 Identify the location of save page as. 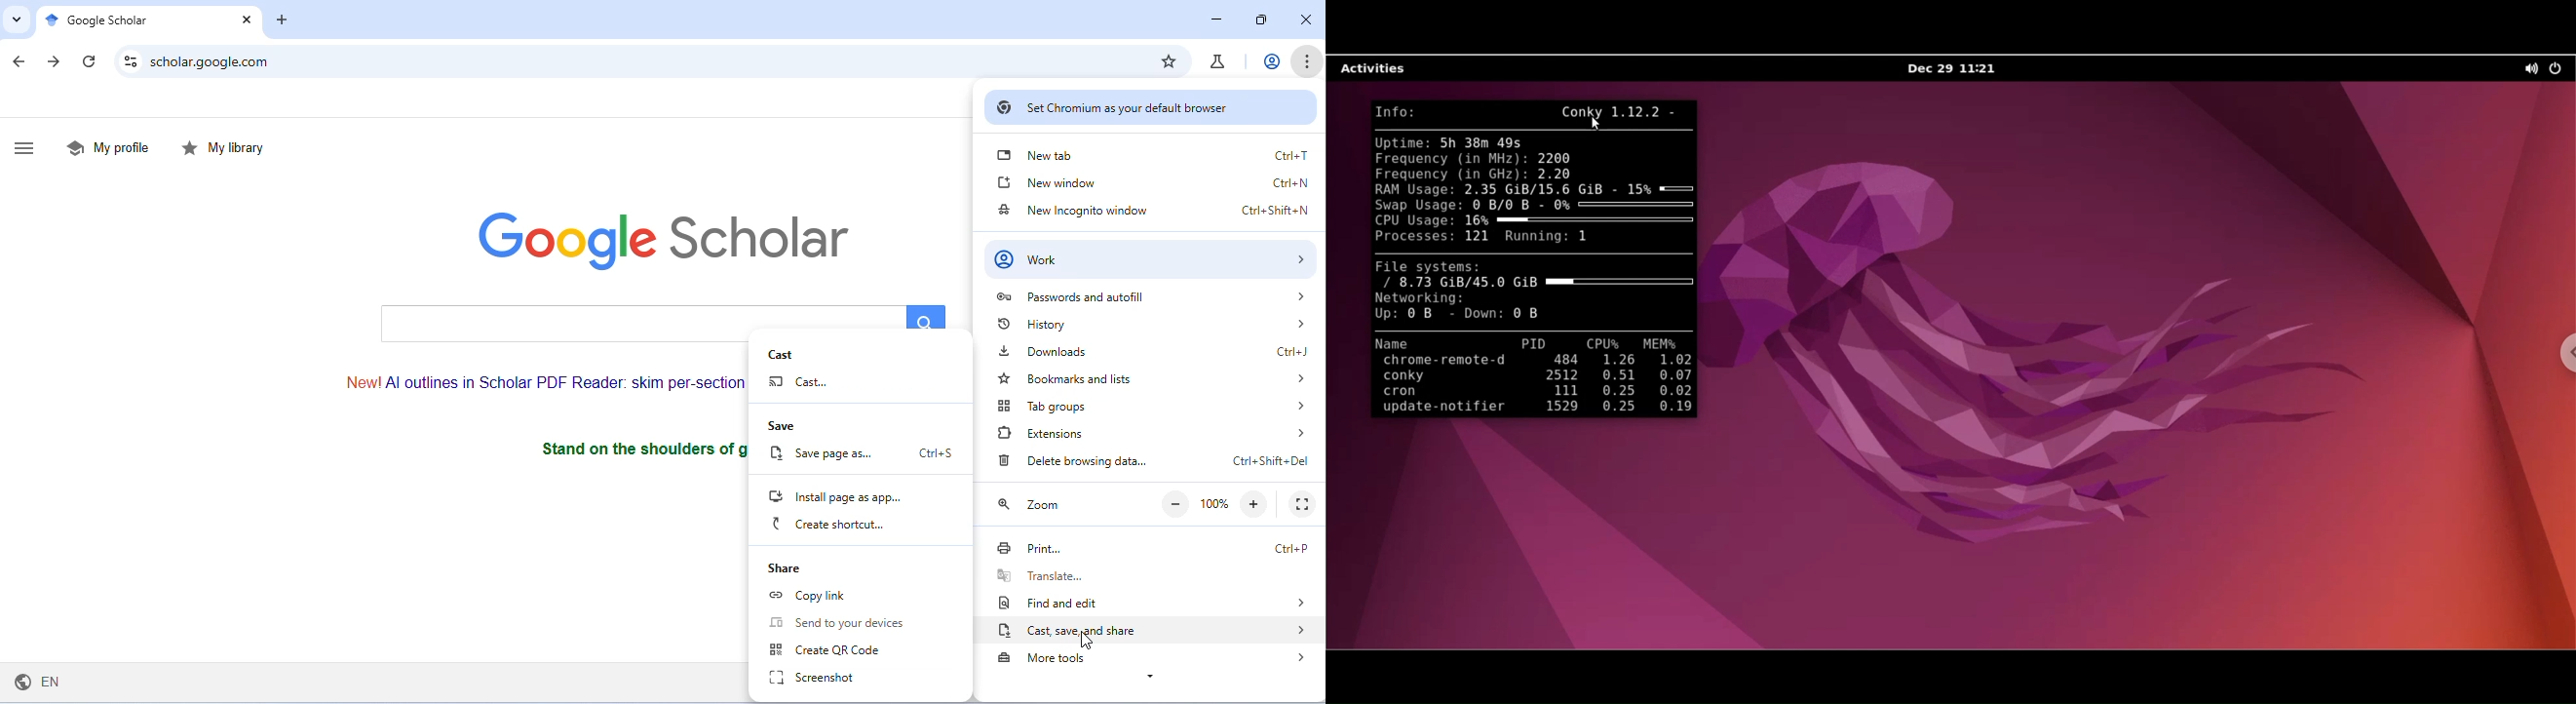
(864, 455).